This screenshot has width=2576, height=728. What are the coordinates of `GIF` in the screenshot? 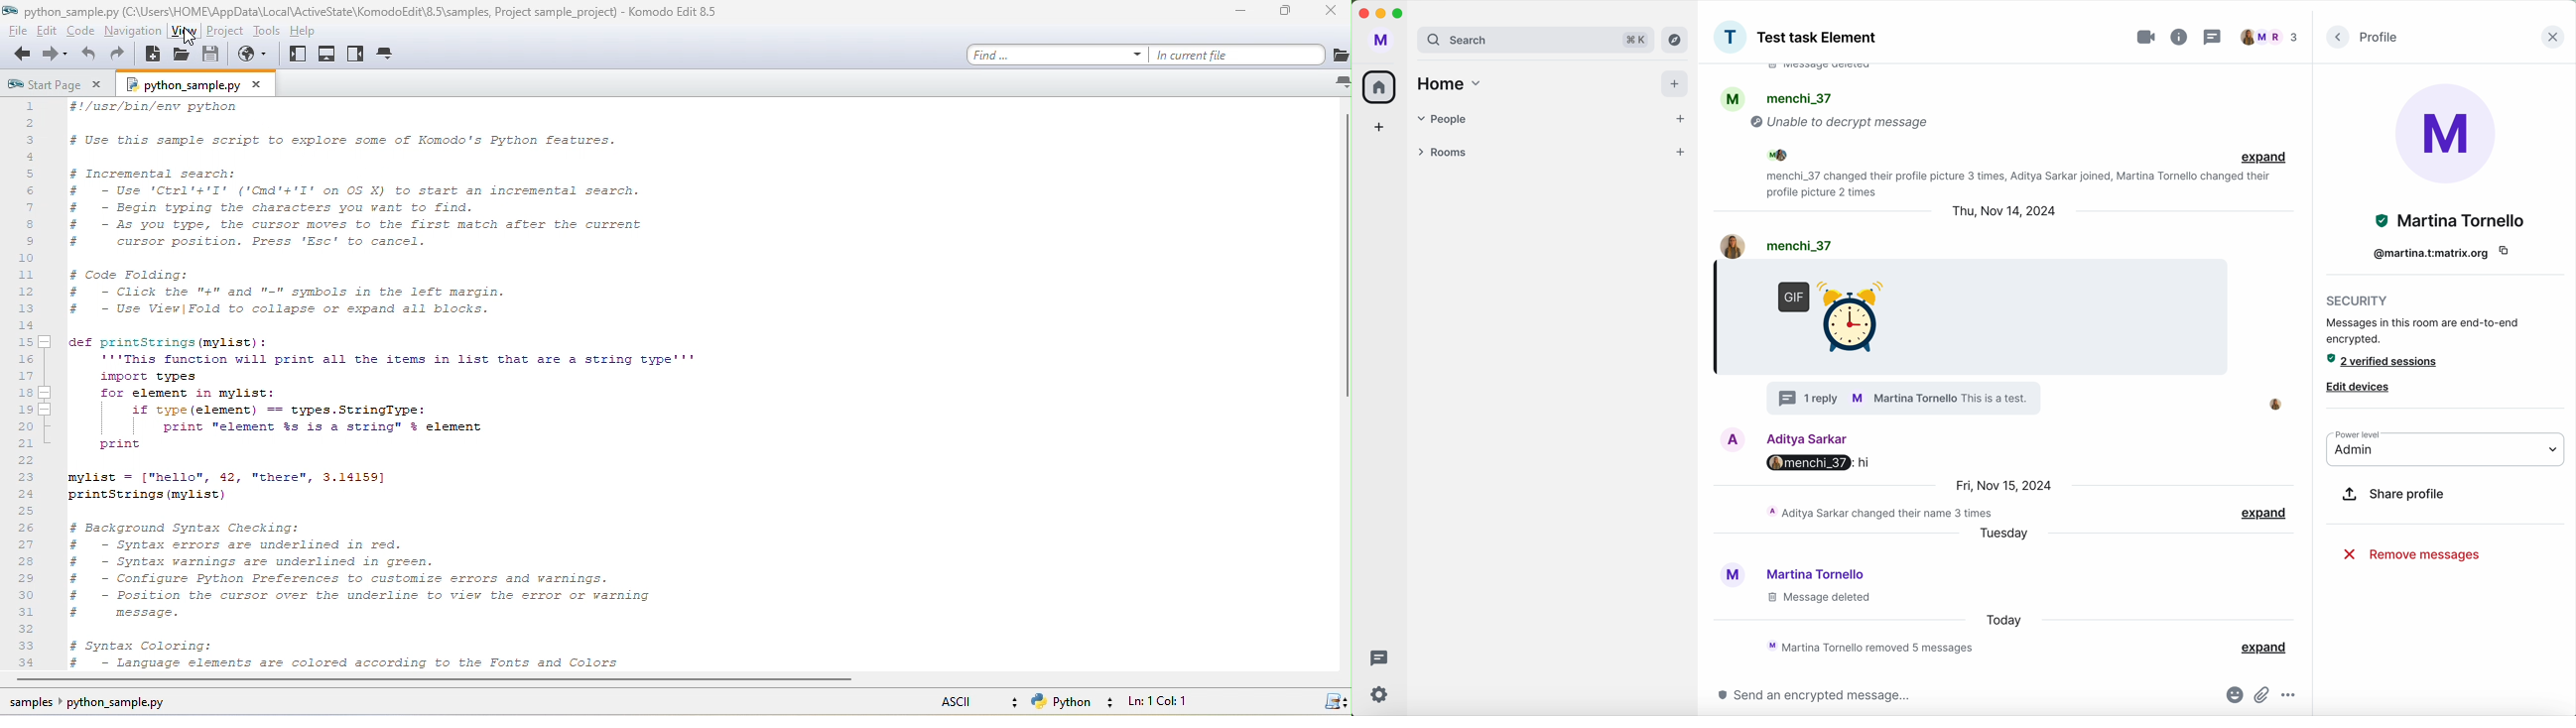 It's located at (1826, 312).